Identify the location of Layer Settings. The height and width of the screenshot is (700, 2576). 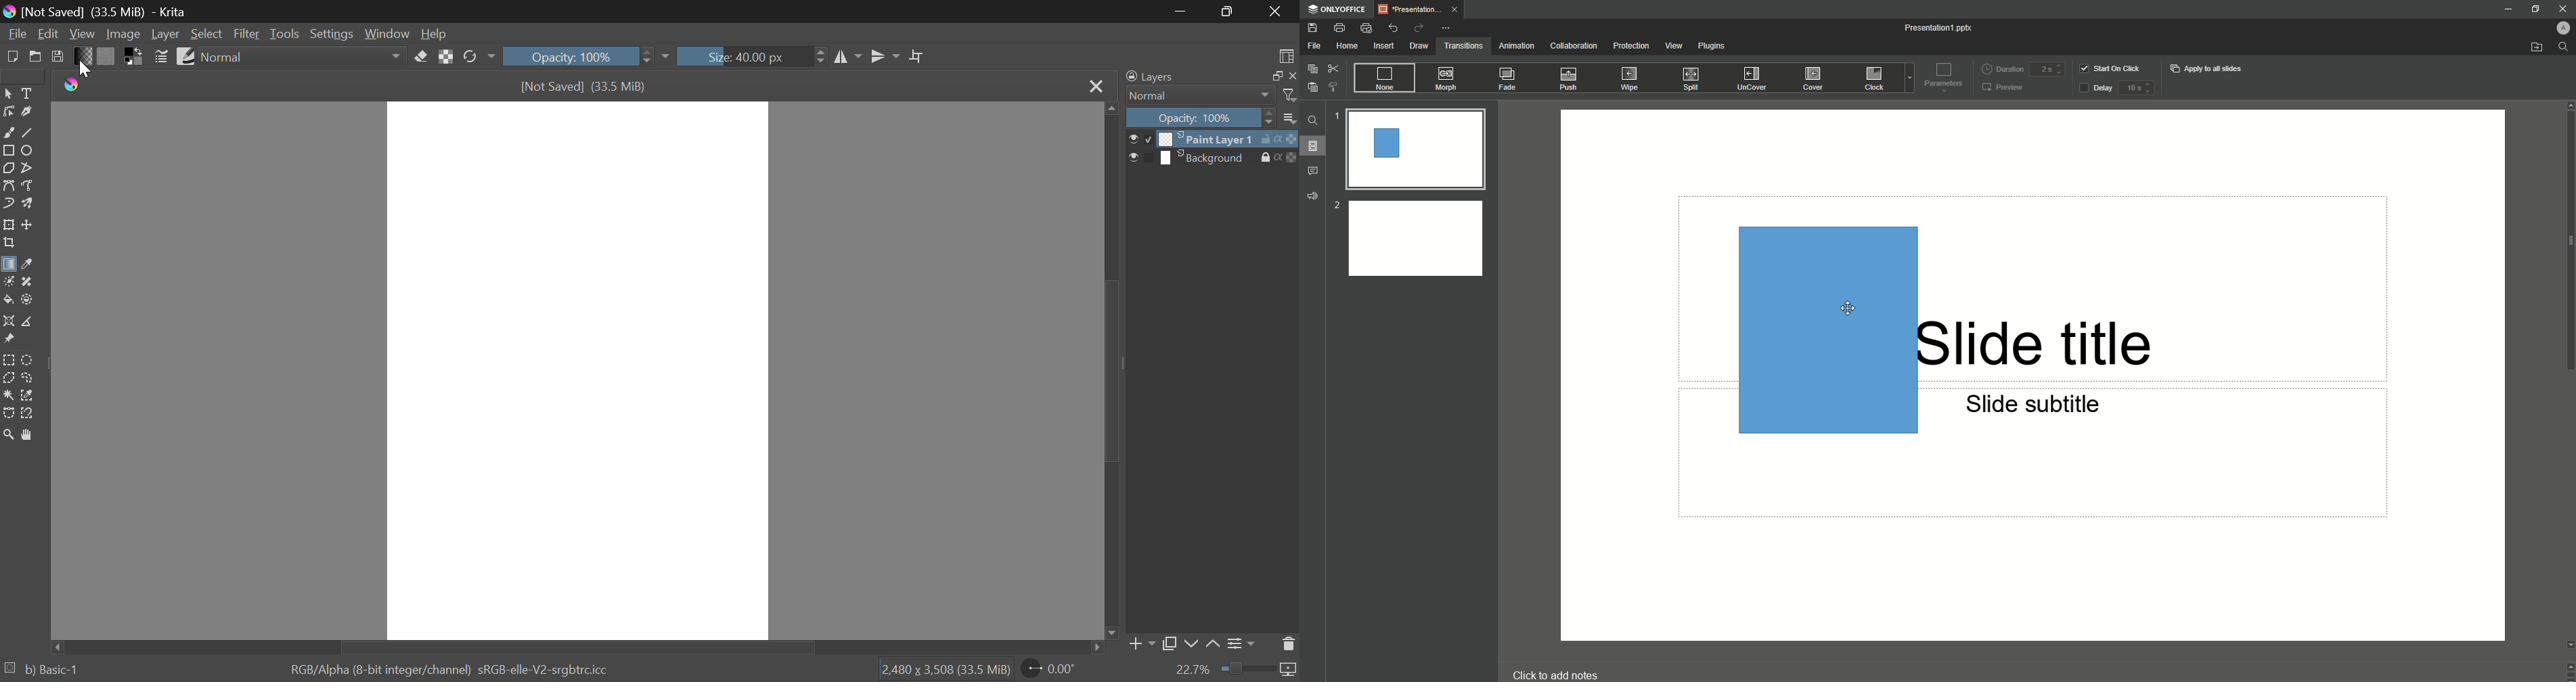
(1239, 643).